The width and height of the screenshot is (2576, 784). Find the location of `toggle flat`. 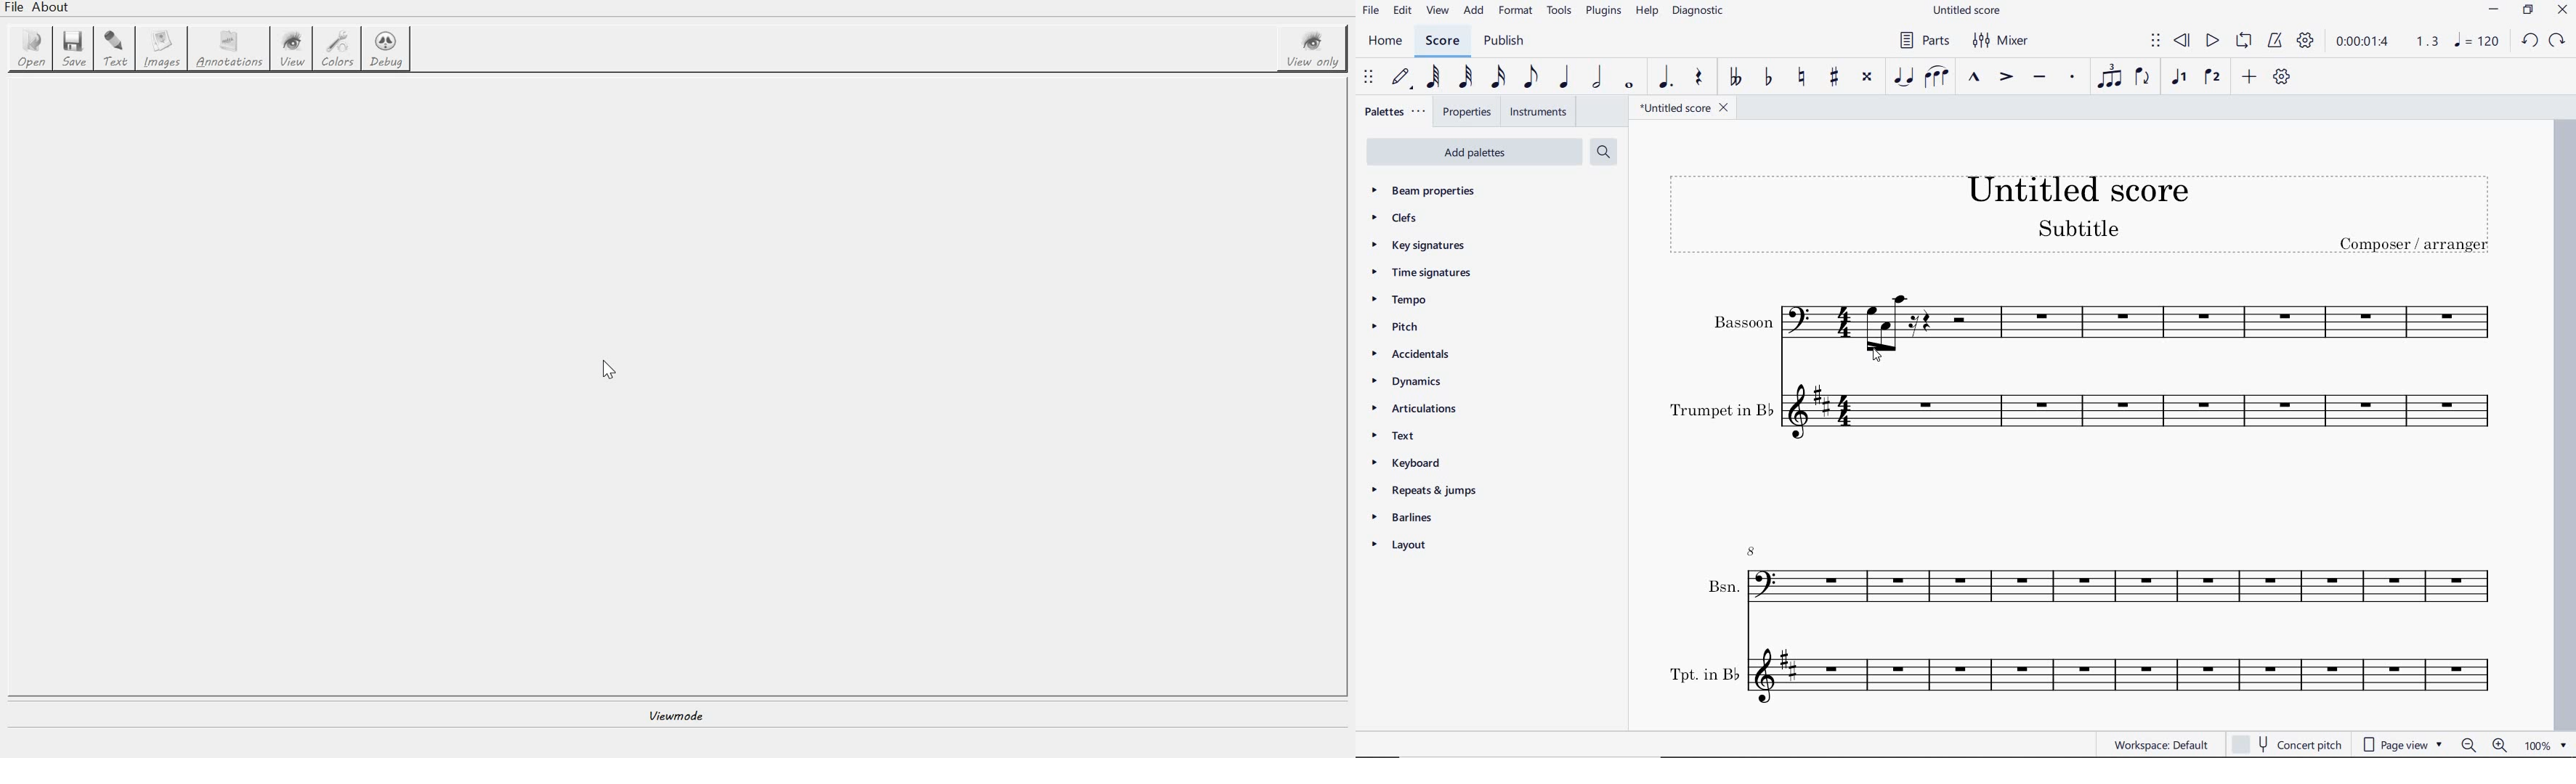

toggle flat is located at coordinates (1770, 76).